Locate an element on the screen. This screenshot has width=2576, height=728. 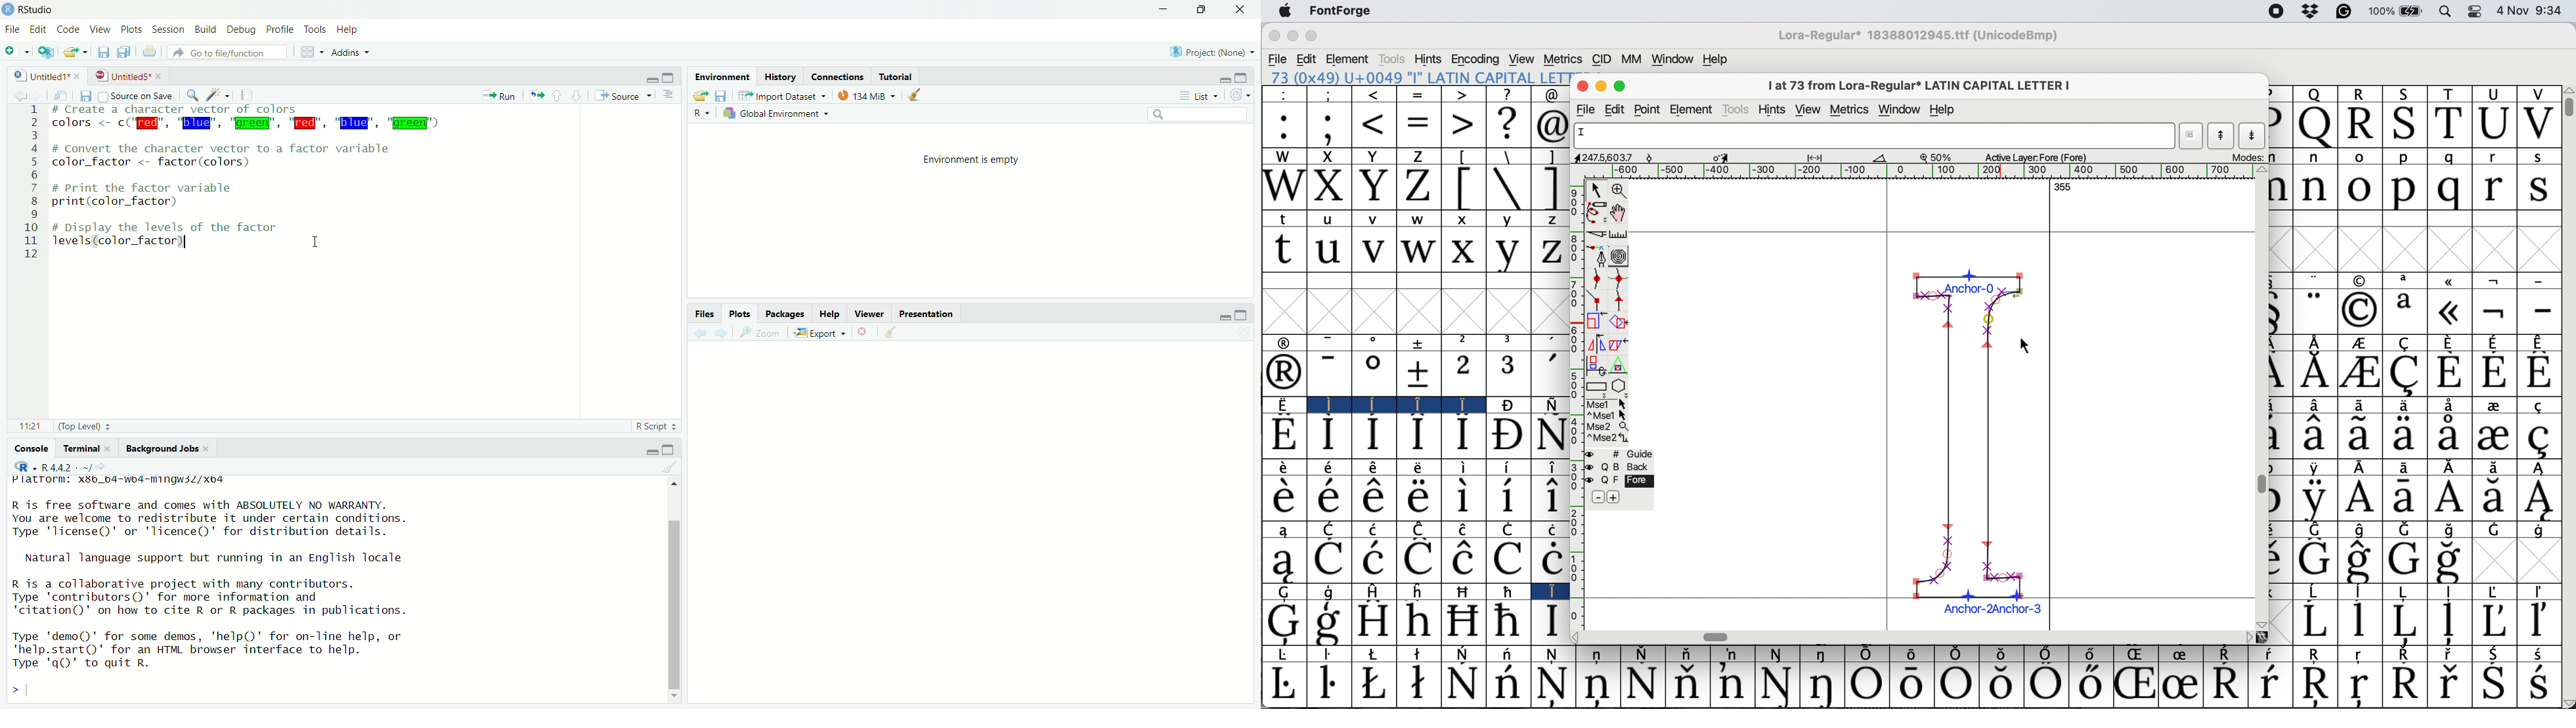
tools is located at coordinates (317, 28).